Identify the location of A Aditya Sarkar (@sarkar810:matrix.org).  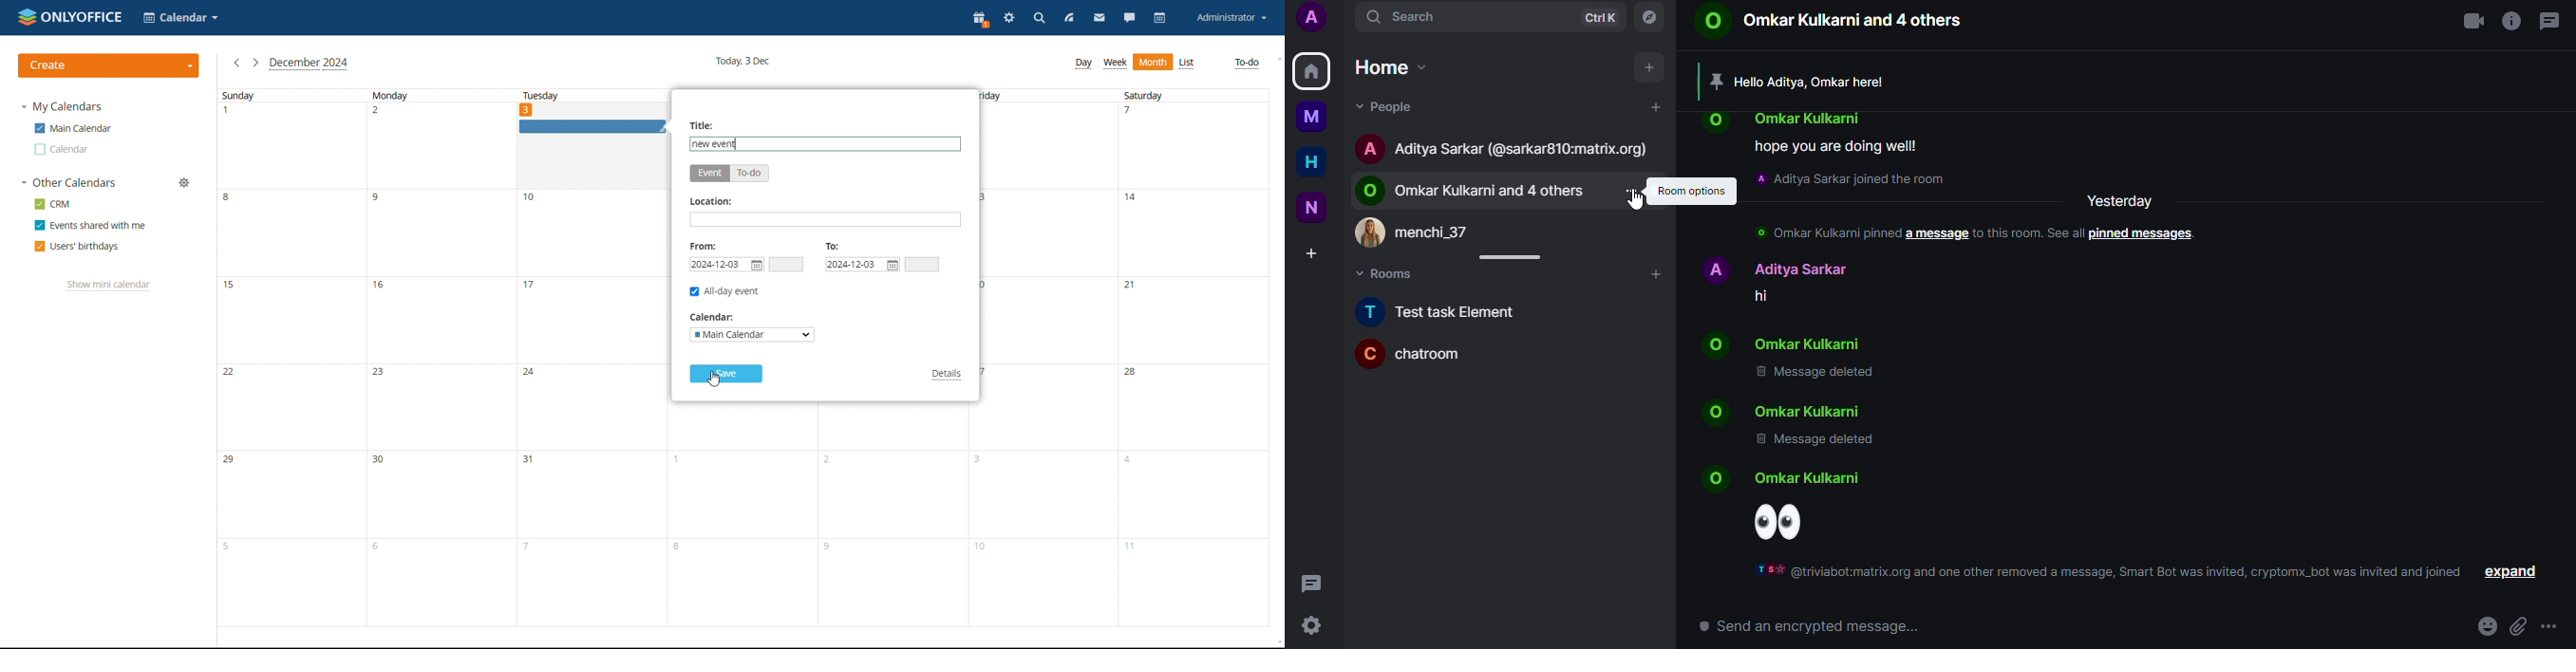
(1525, 150).